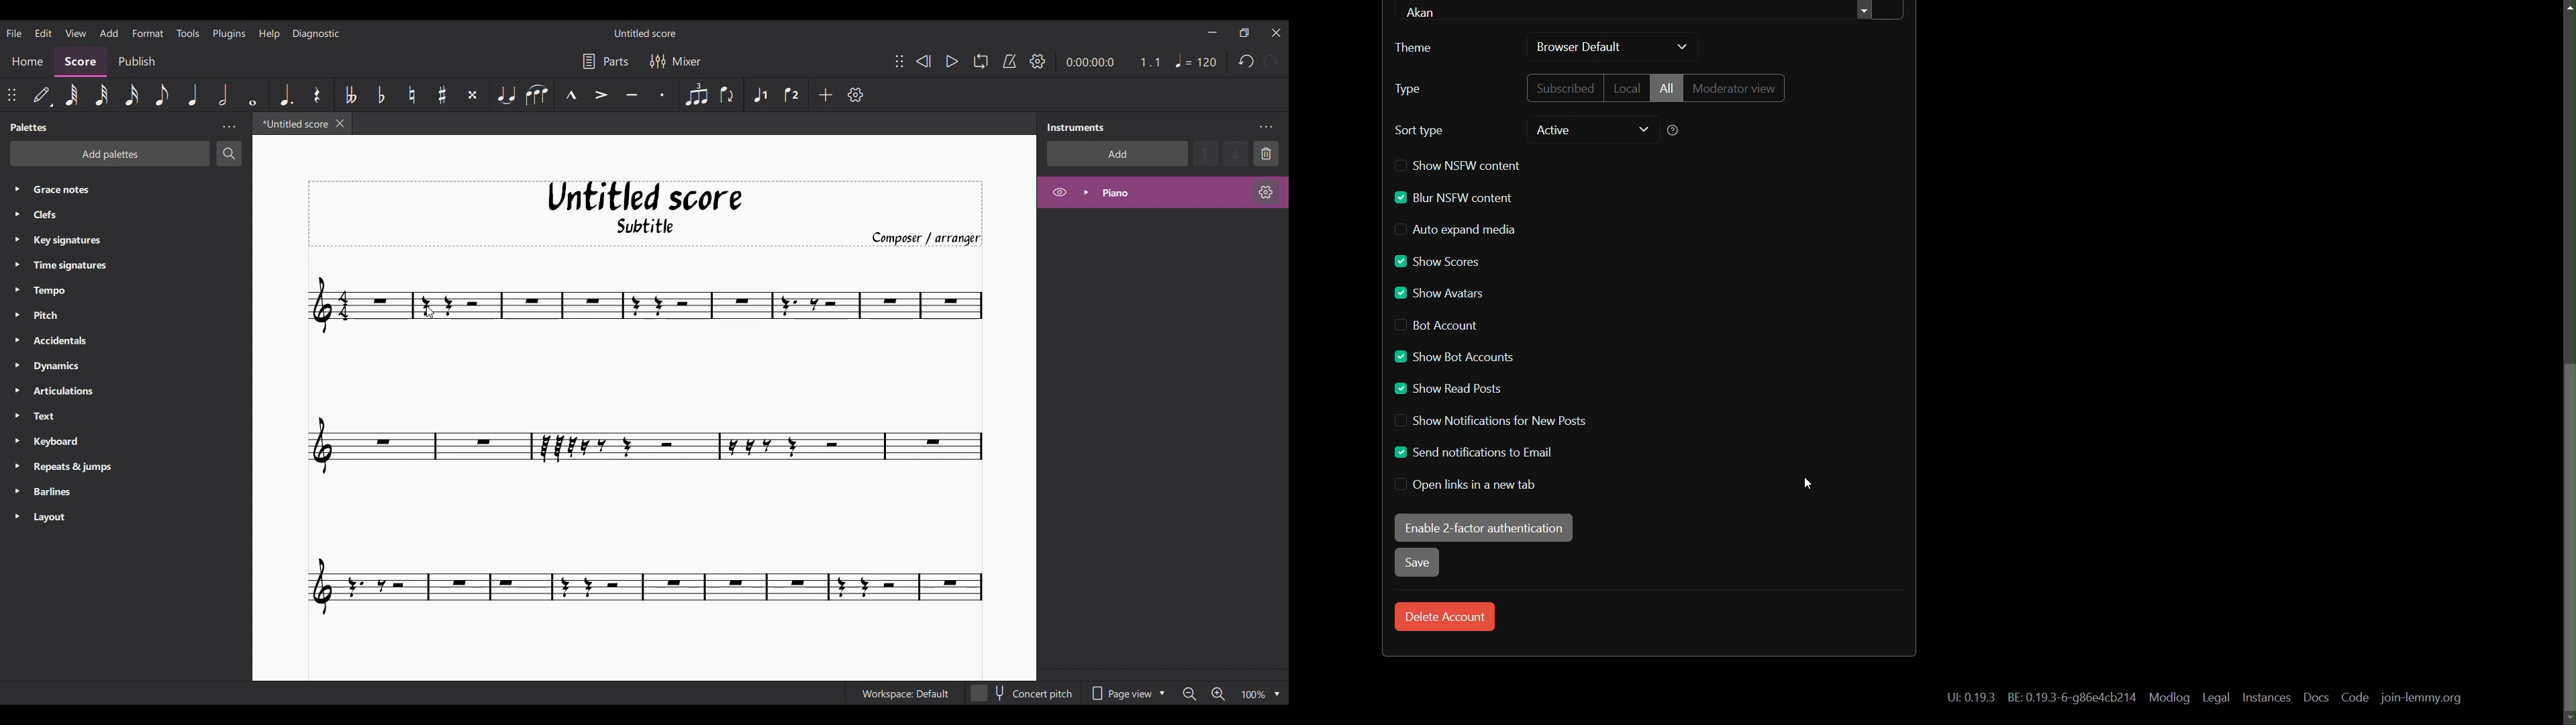  Describe the element at coordinates (11, 95) in the screenshot. I see `Change position of toolbar attached` at that location.